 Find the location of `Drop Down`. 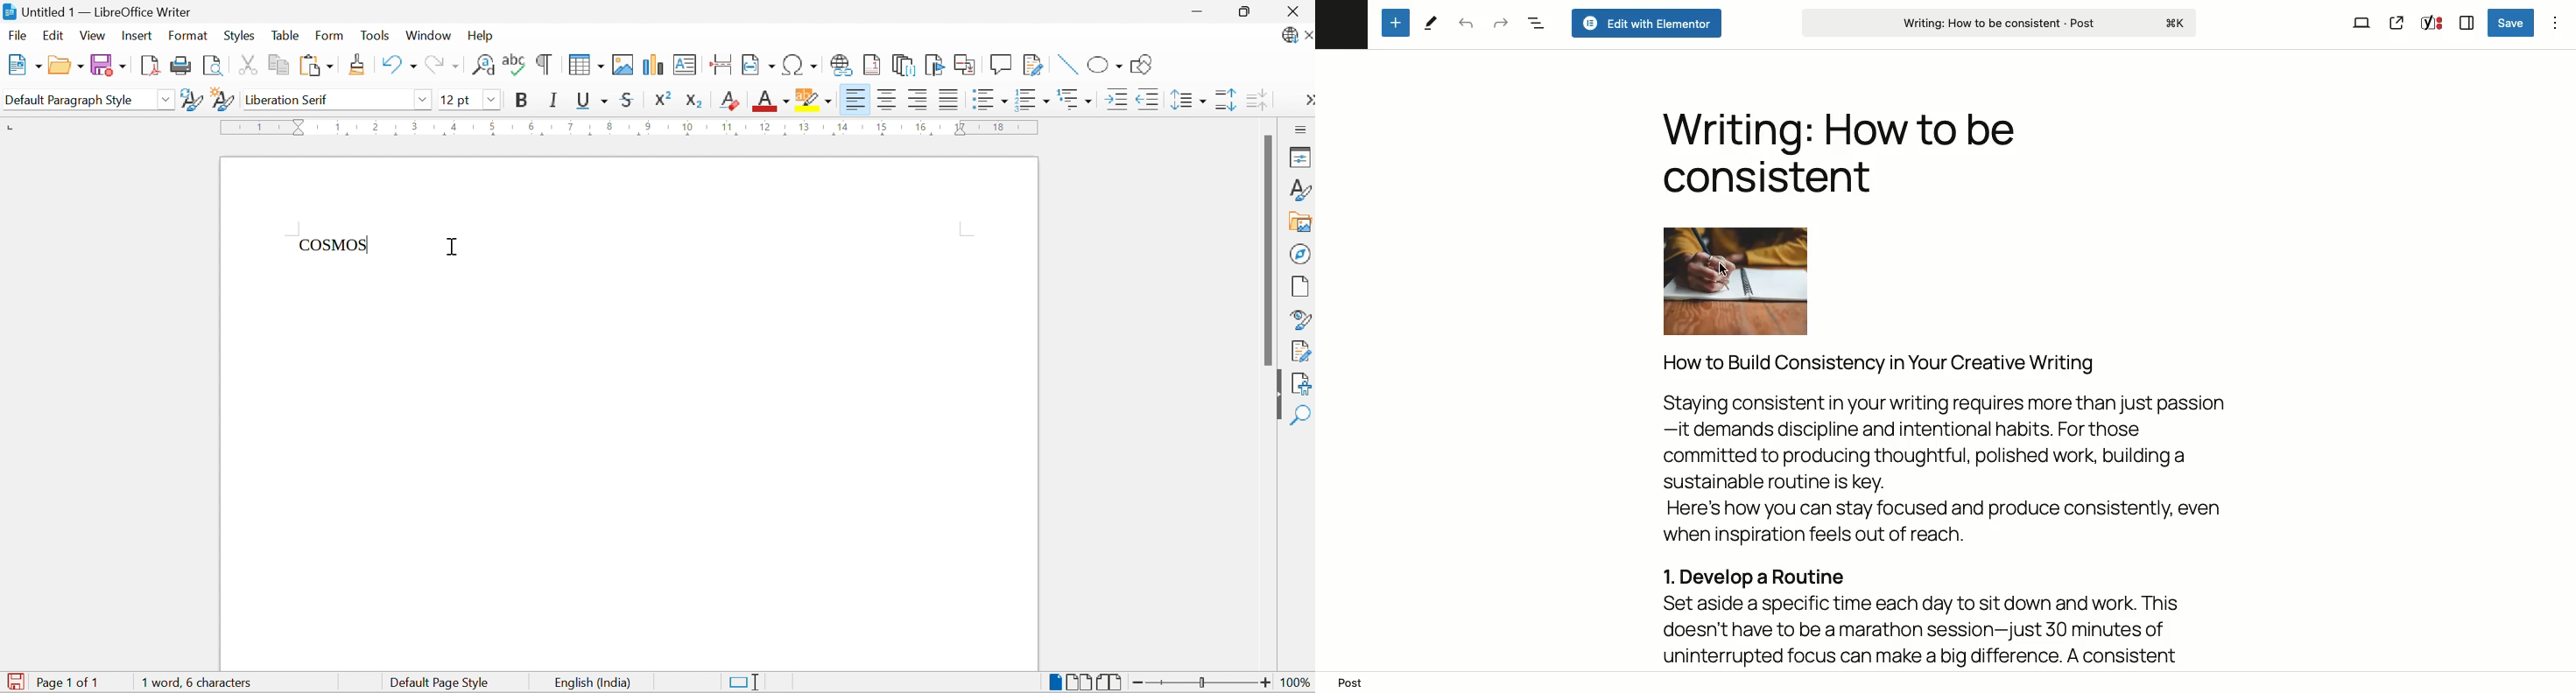

Drop Down is located at coordinates (422, 99).